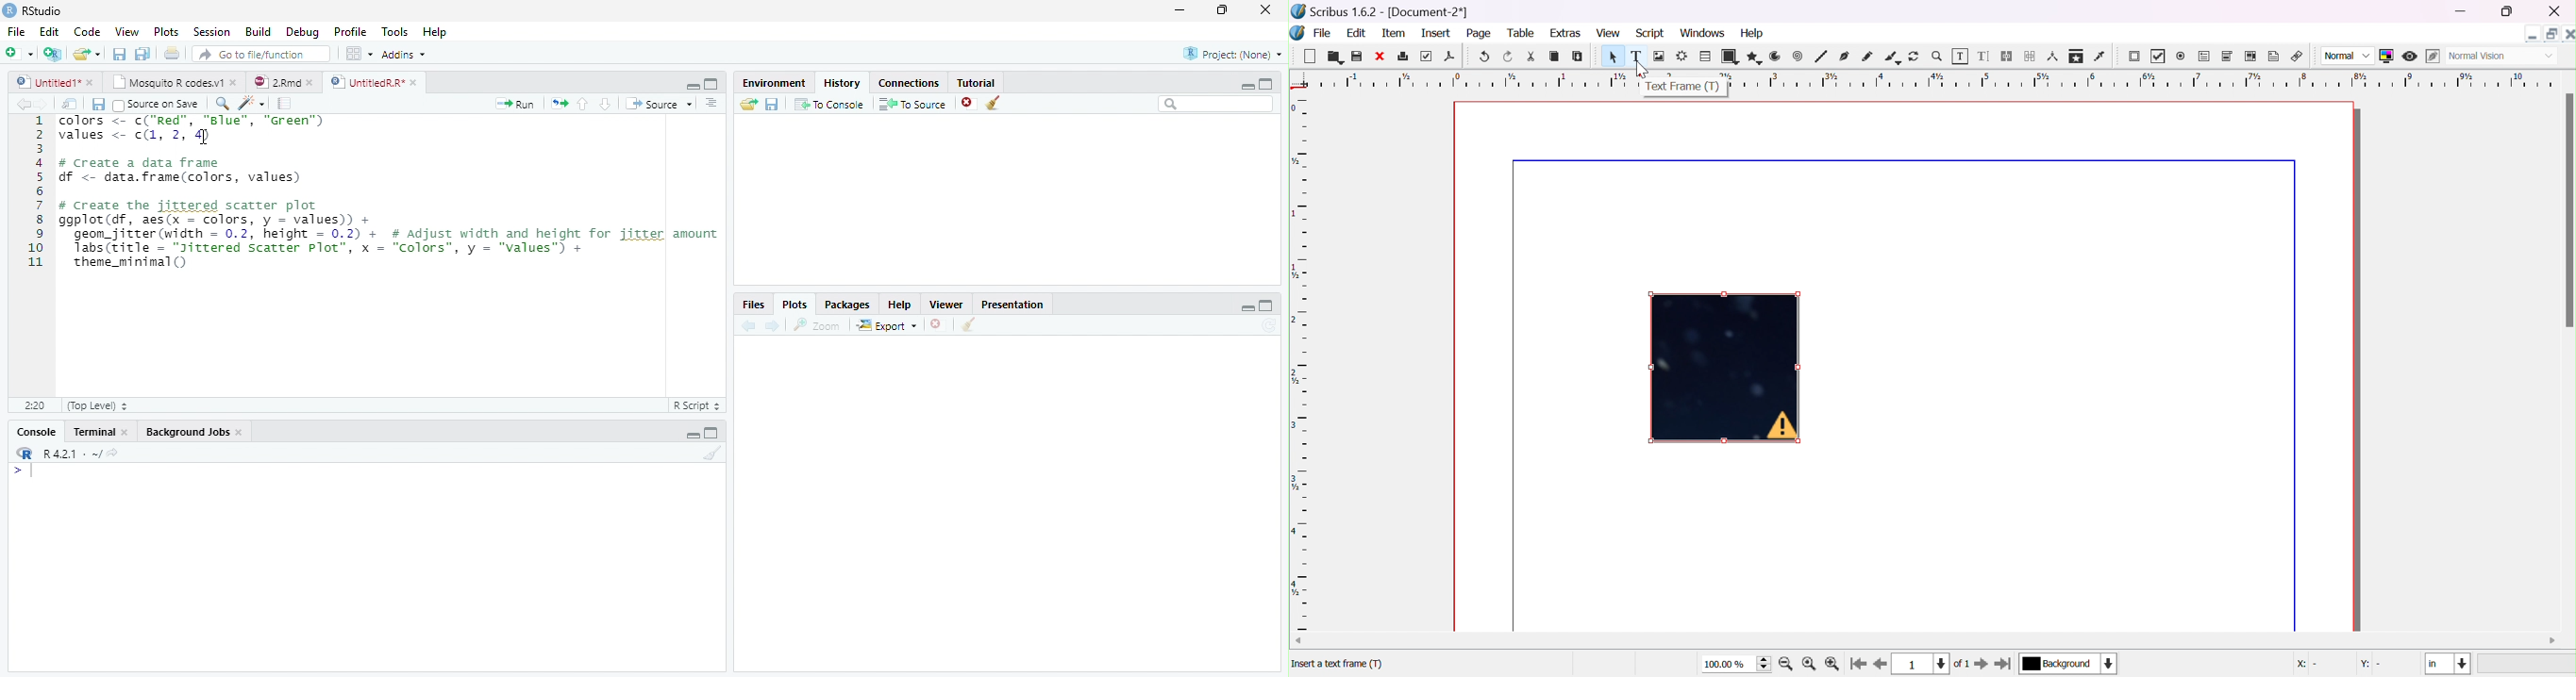 The image size is (2576, 700). I want to click on undo, so click(1487, 57).